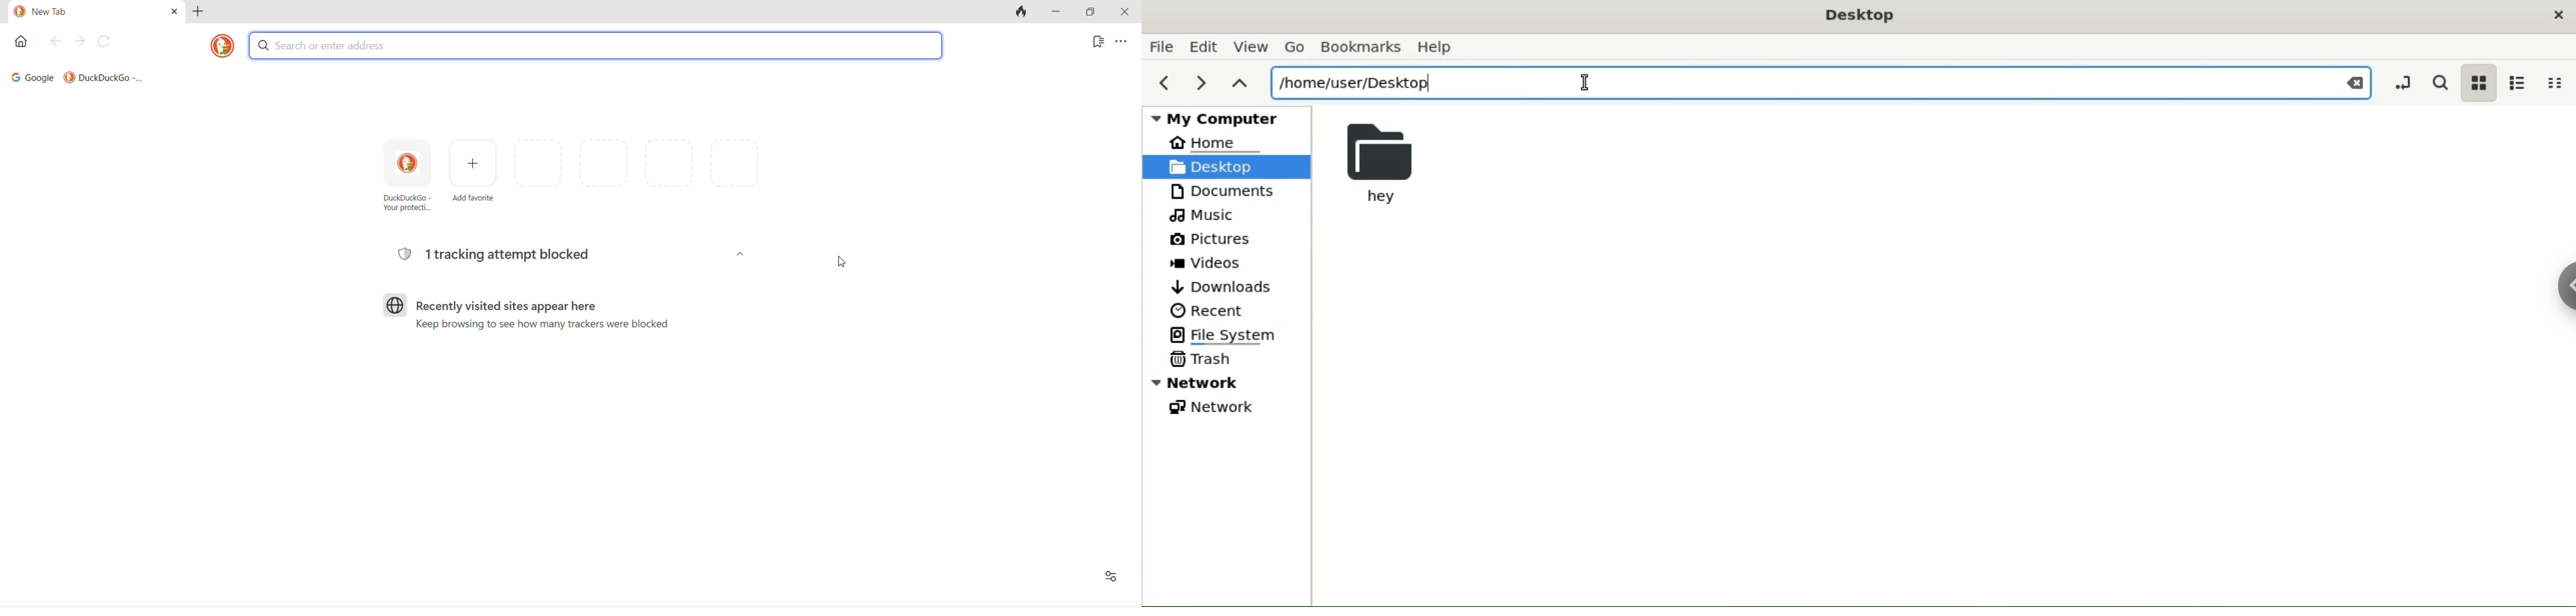 The width and height of the screenshot is (2576, 616). Describe the element at coordinates (1109, 579) in the screenshot. I see `favorites and recent activity` at that location.